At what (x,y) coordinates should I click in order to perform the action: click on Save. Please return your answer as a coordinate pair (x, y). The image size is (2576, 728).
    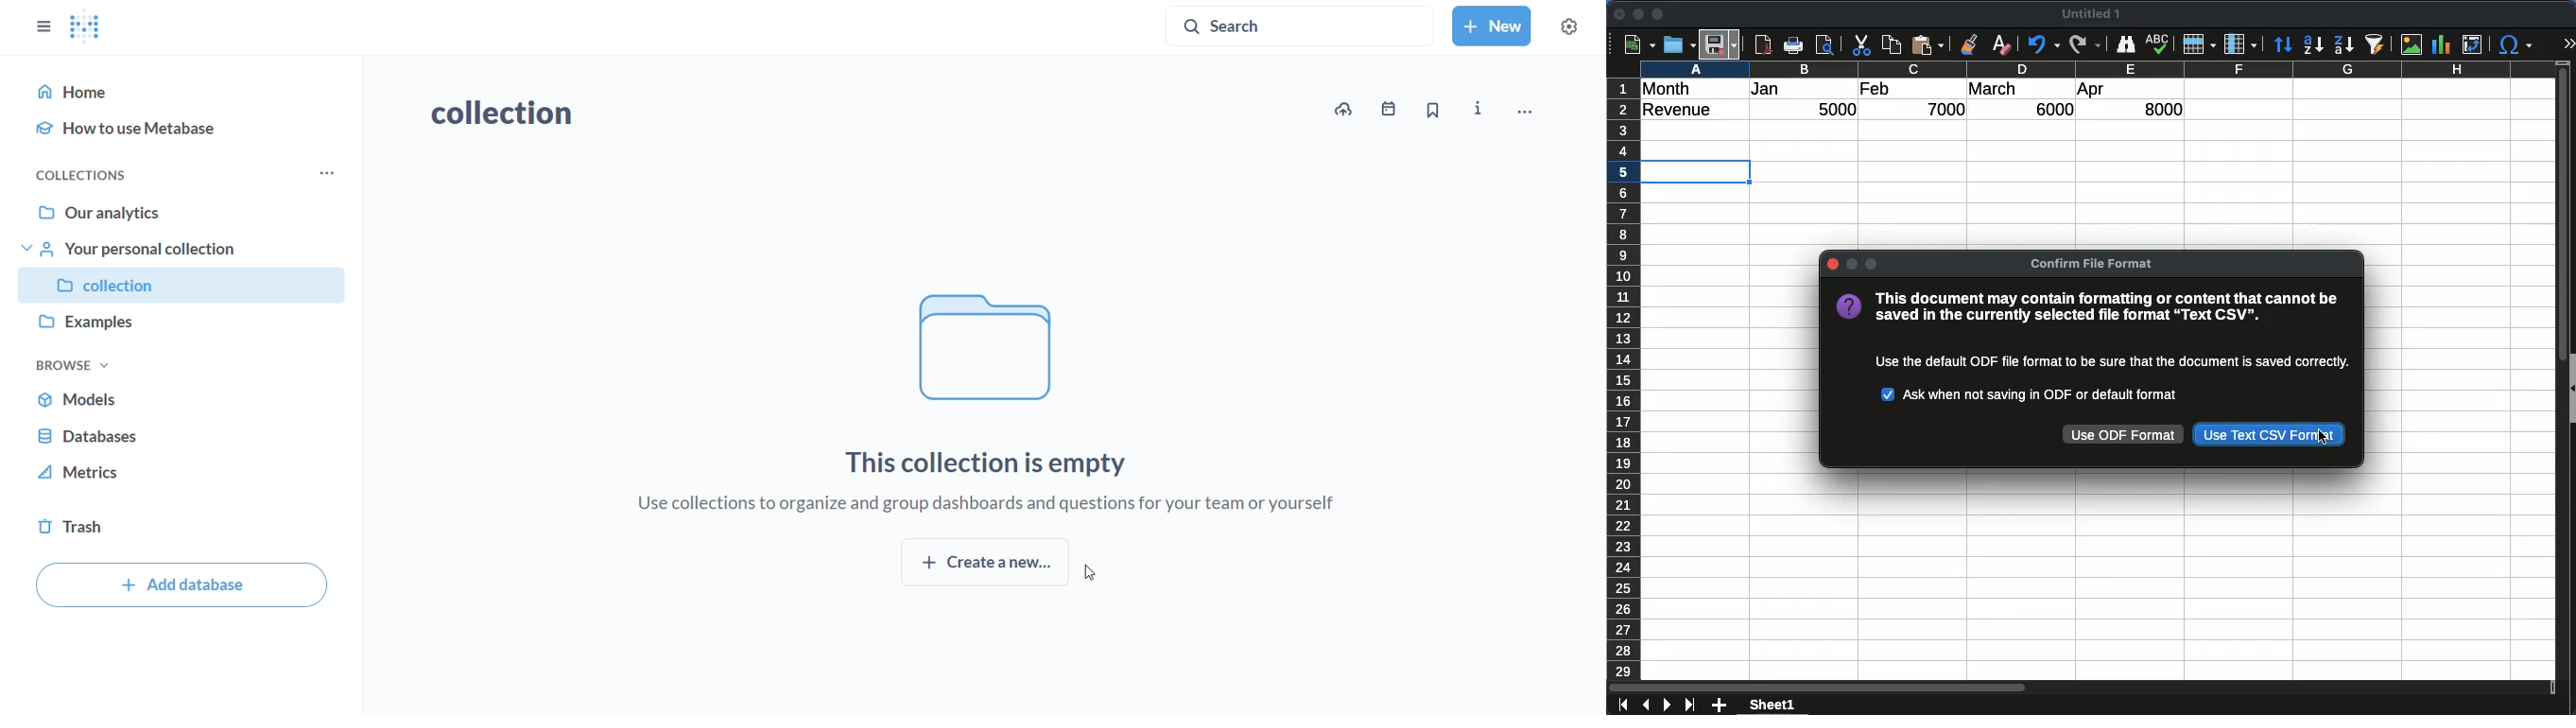
    Looking at the image, I should click on (1720, 44).